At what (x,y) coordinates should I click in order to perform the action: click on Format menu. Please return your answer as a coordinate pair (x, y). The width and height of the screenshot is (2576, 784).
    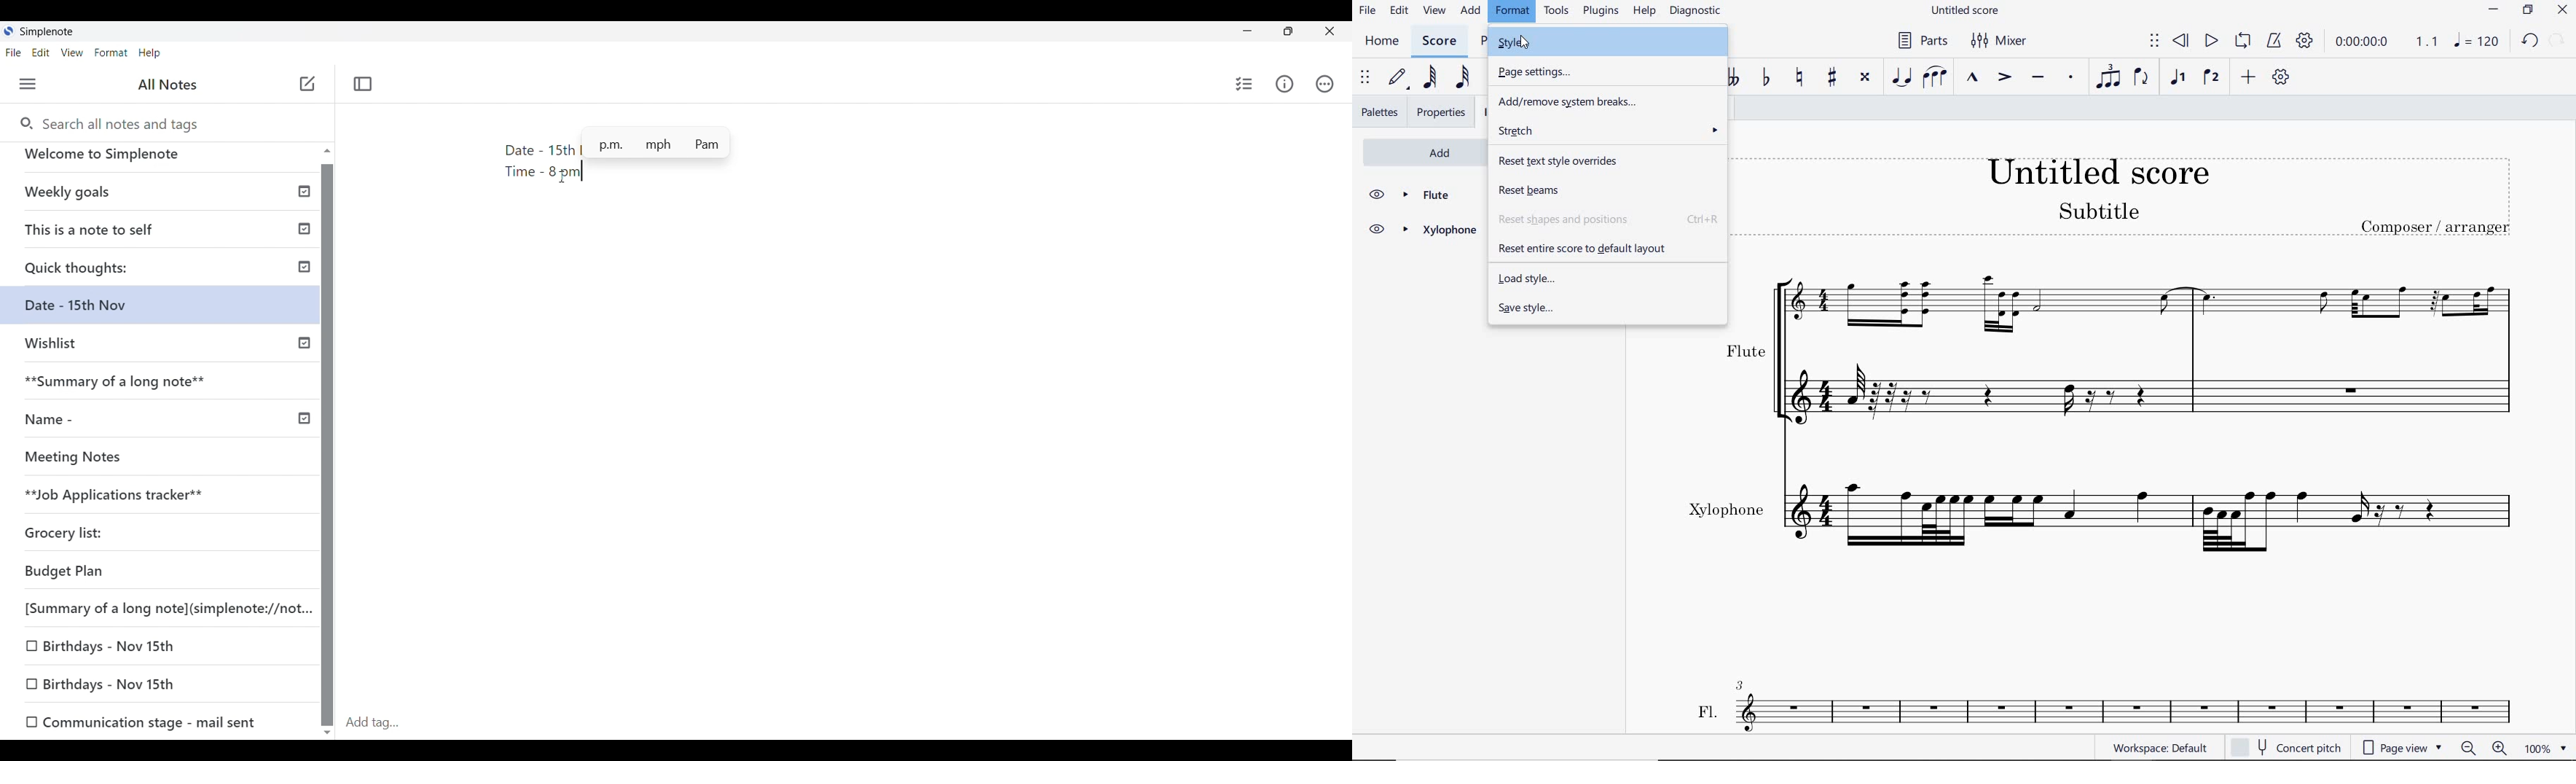
    Looking at the image, I should click on (111, 53).